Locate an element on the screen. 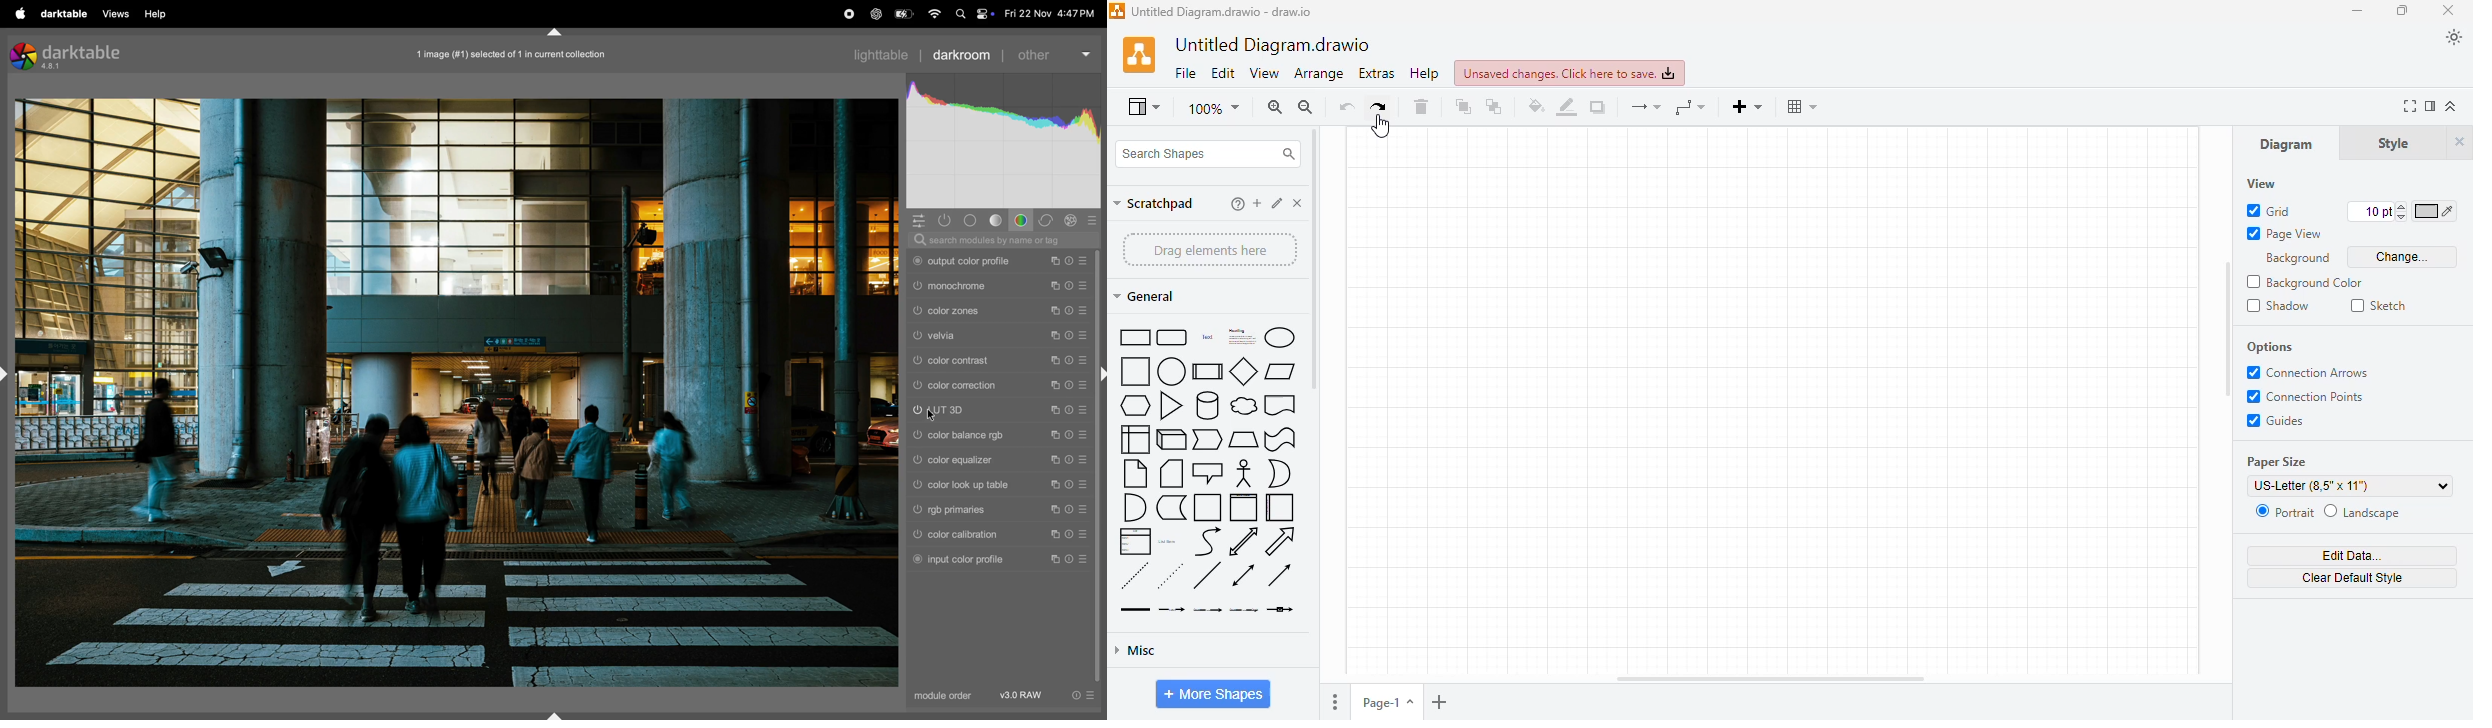  step is located at coordinates (1208, 439).